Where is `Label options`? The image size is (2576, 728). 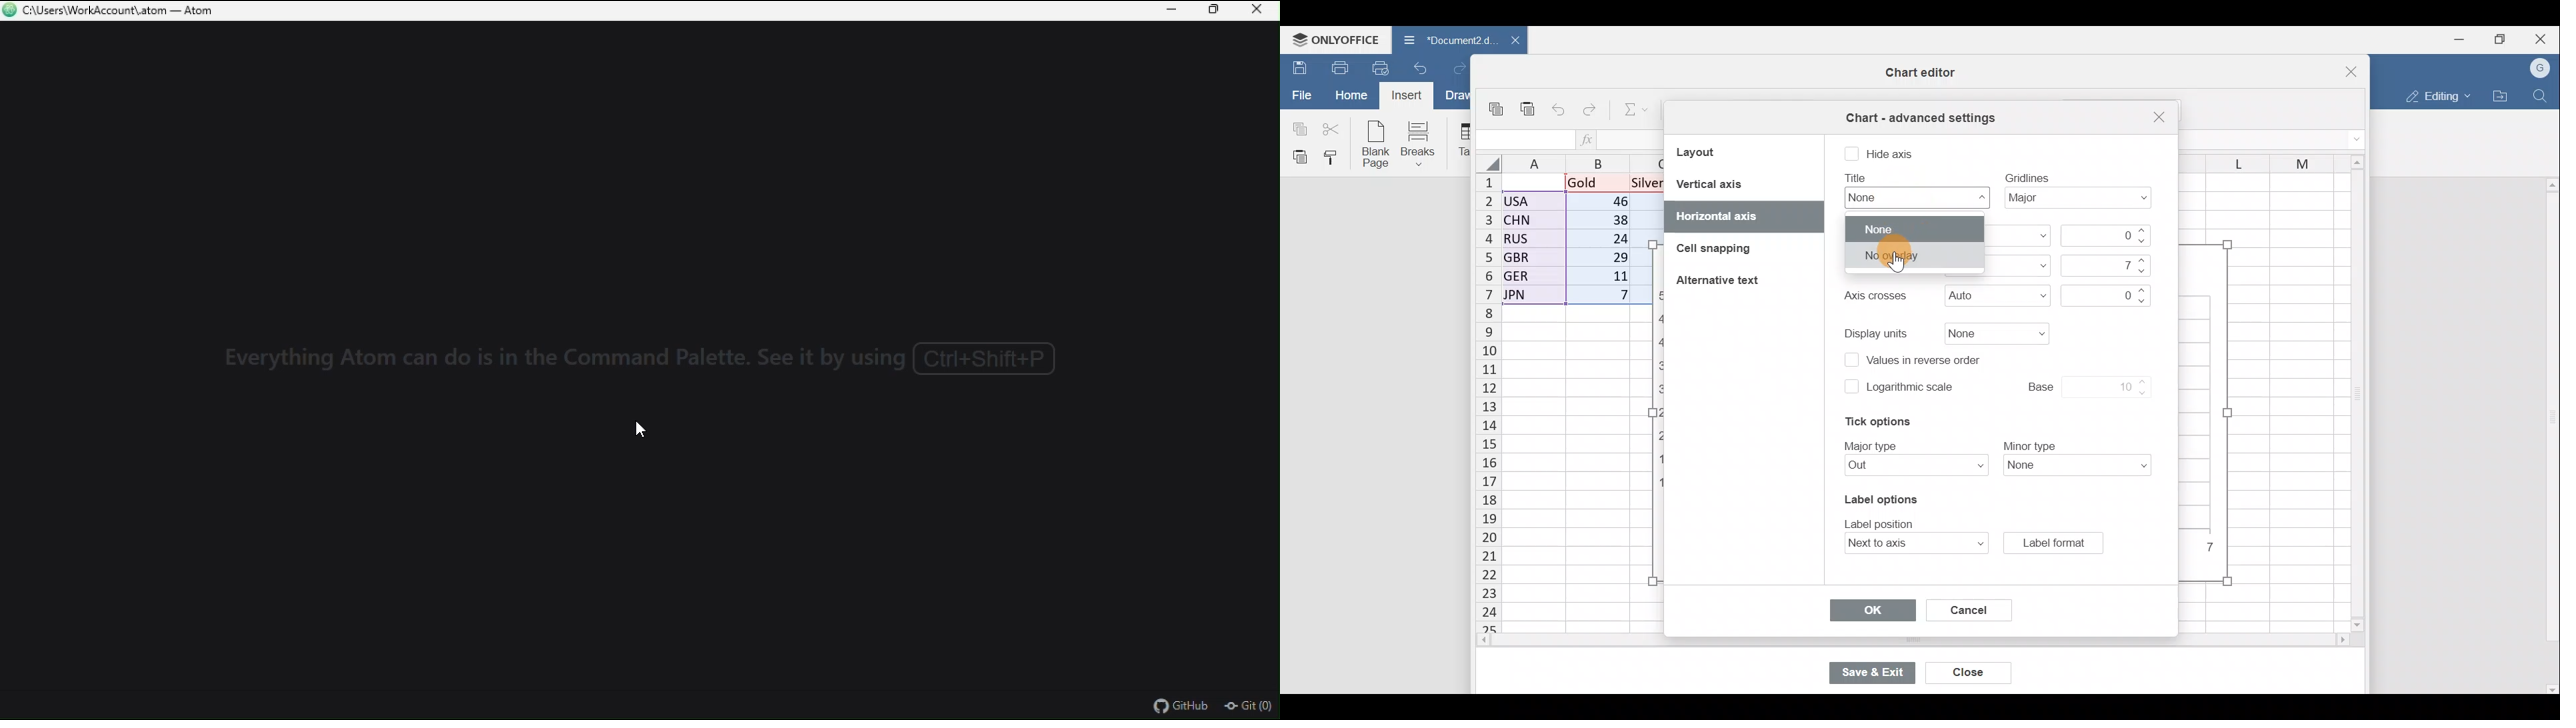 Label options is located at coordinates (1879, 497).